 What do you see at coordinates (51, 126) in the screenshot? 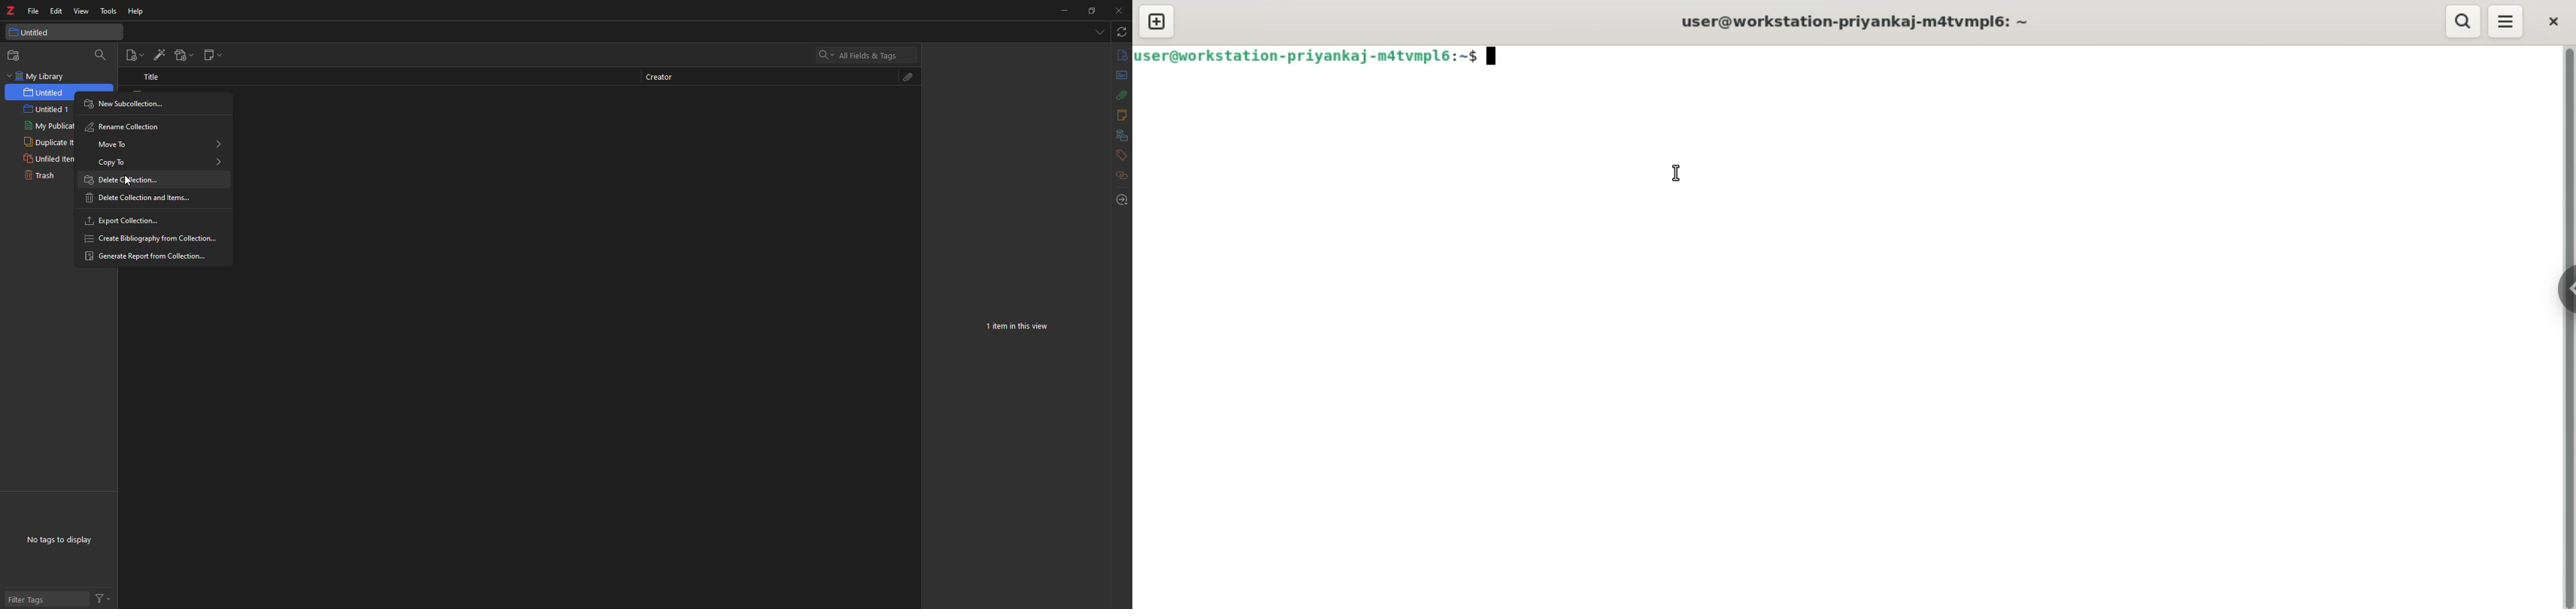
I see `my publications` at bounding box center [51, 126].